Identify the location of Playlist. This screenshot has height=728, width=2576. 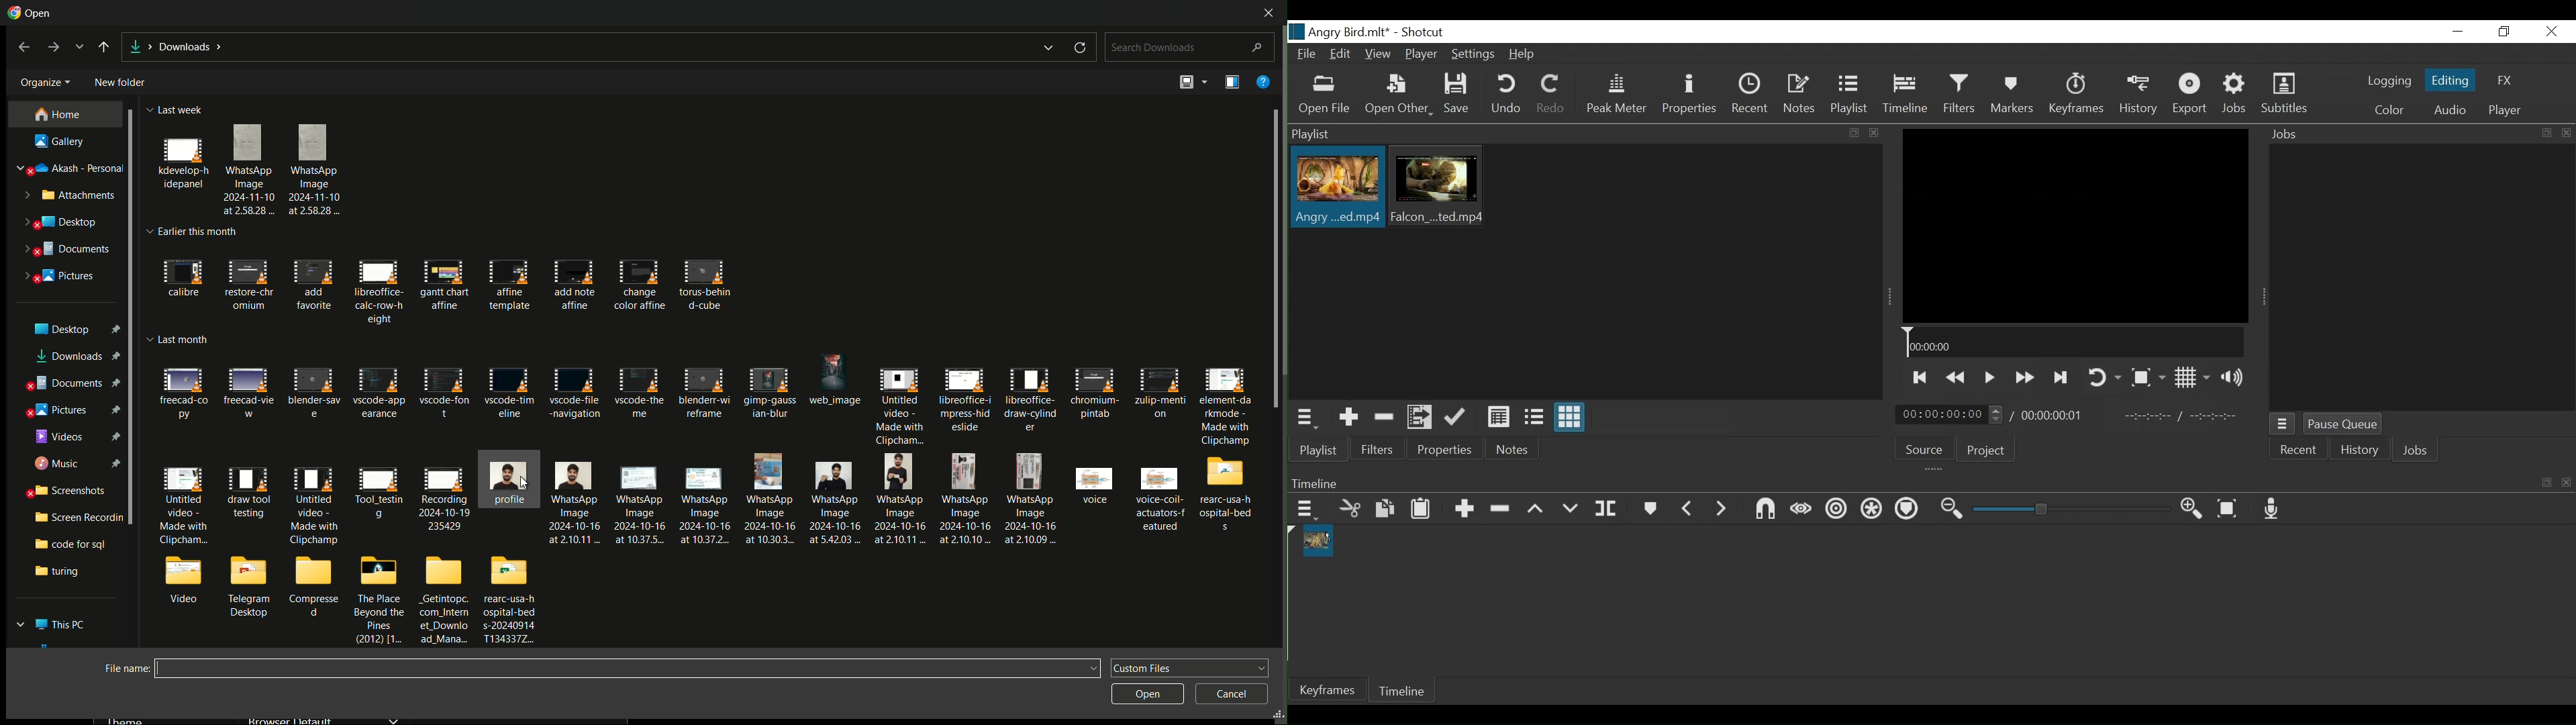
(1318, 450).